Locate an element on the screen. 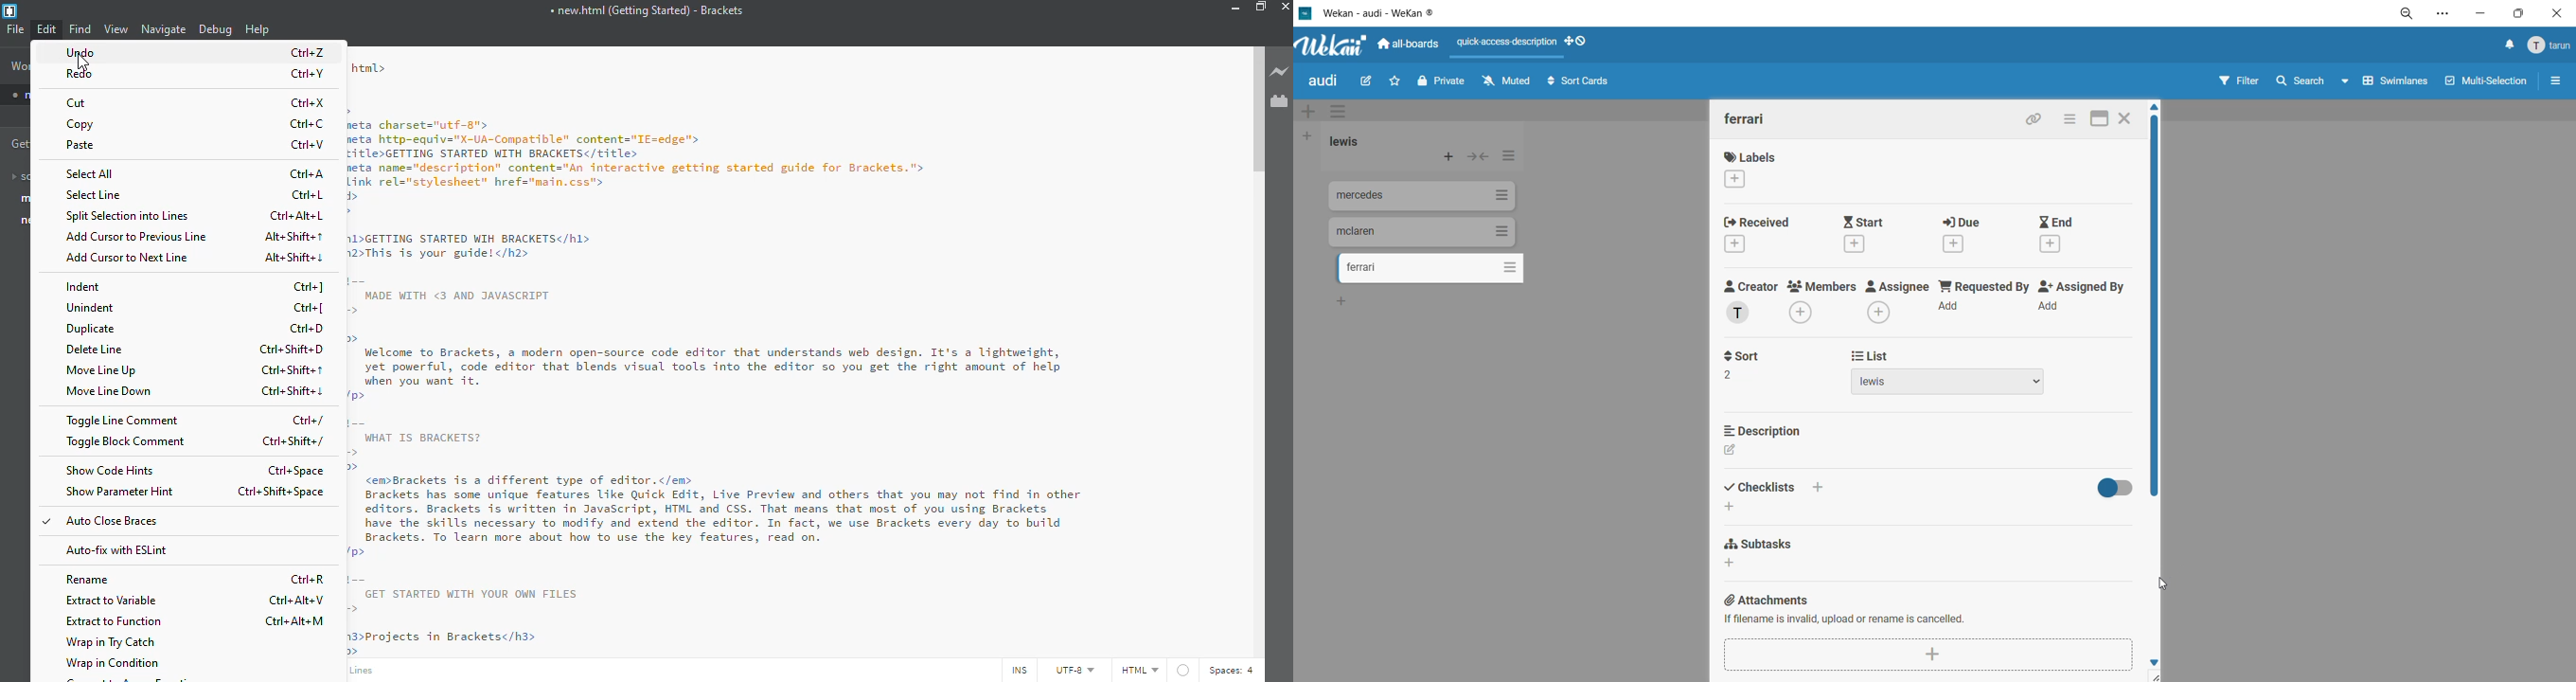 The width and height of the screenshot is (2576, 700). split selection is located at coordinates (128, 215).